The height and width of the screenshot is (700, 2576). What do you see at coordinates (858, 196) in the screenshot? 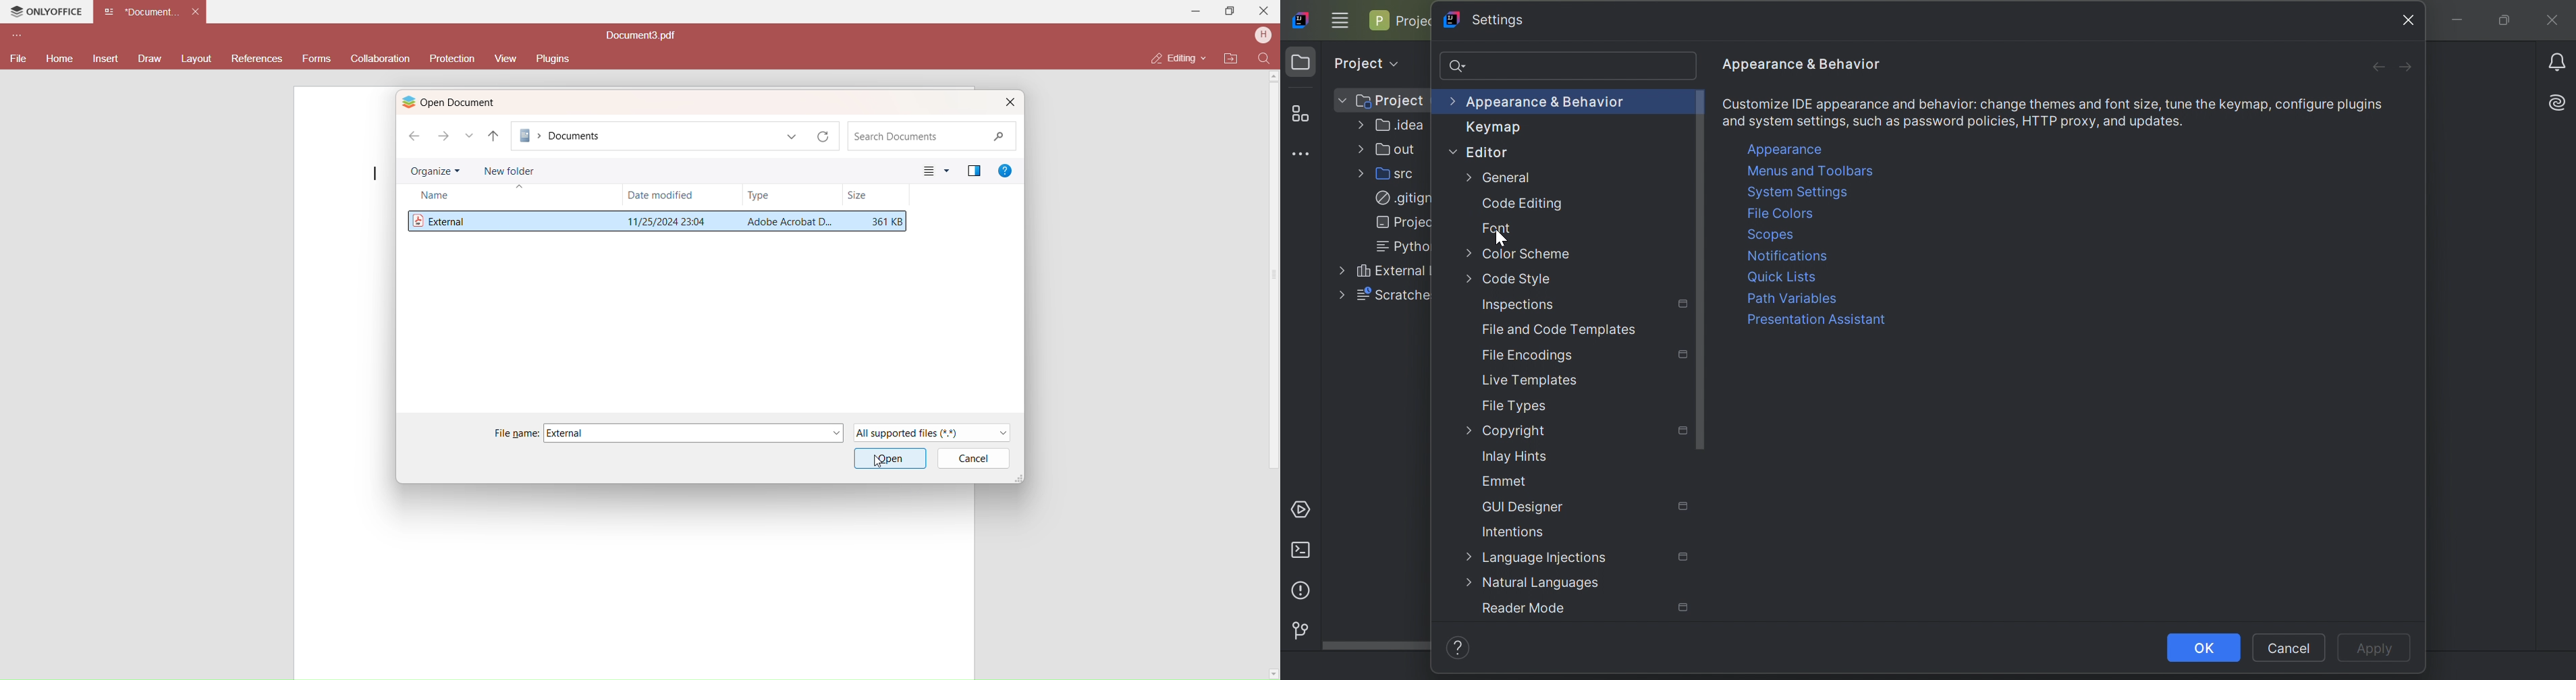
I see `Size` at bounding box center [858, 196].